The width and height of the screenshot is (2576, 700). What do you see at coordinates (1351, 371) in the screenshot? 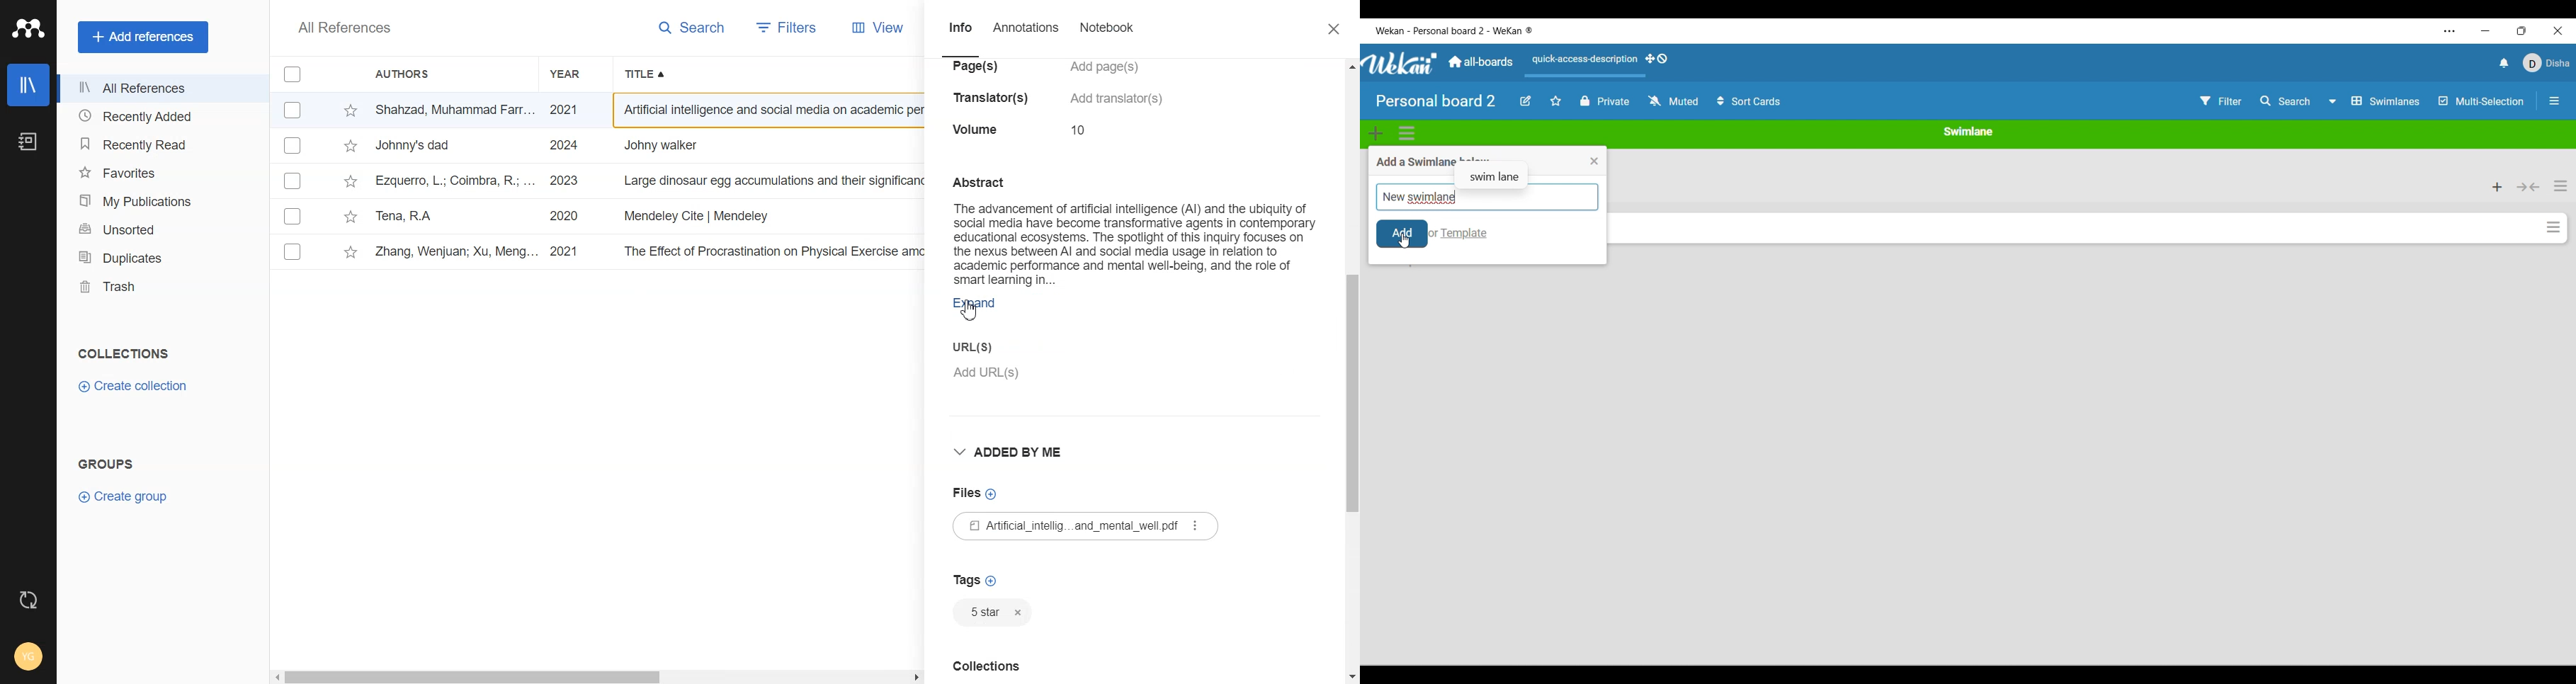
I see `Vertical Scroll bar` at bounding box center [1351, 371].